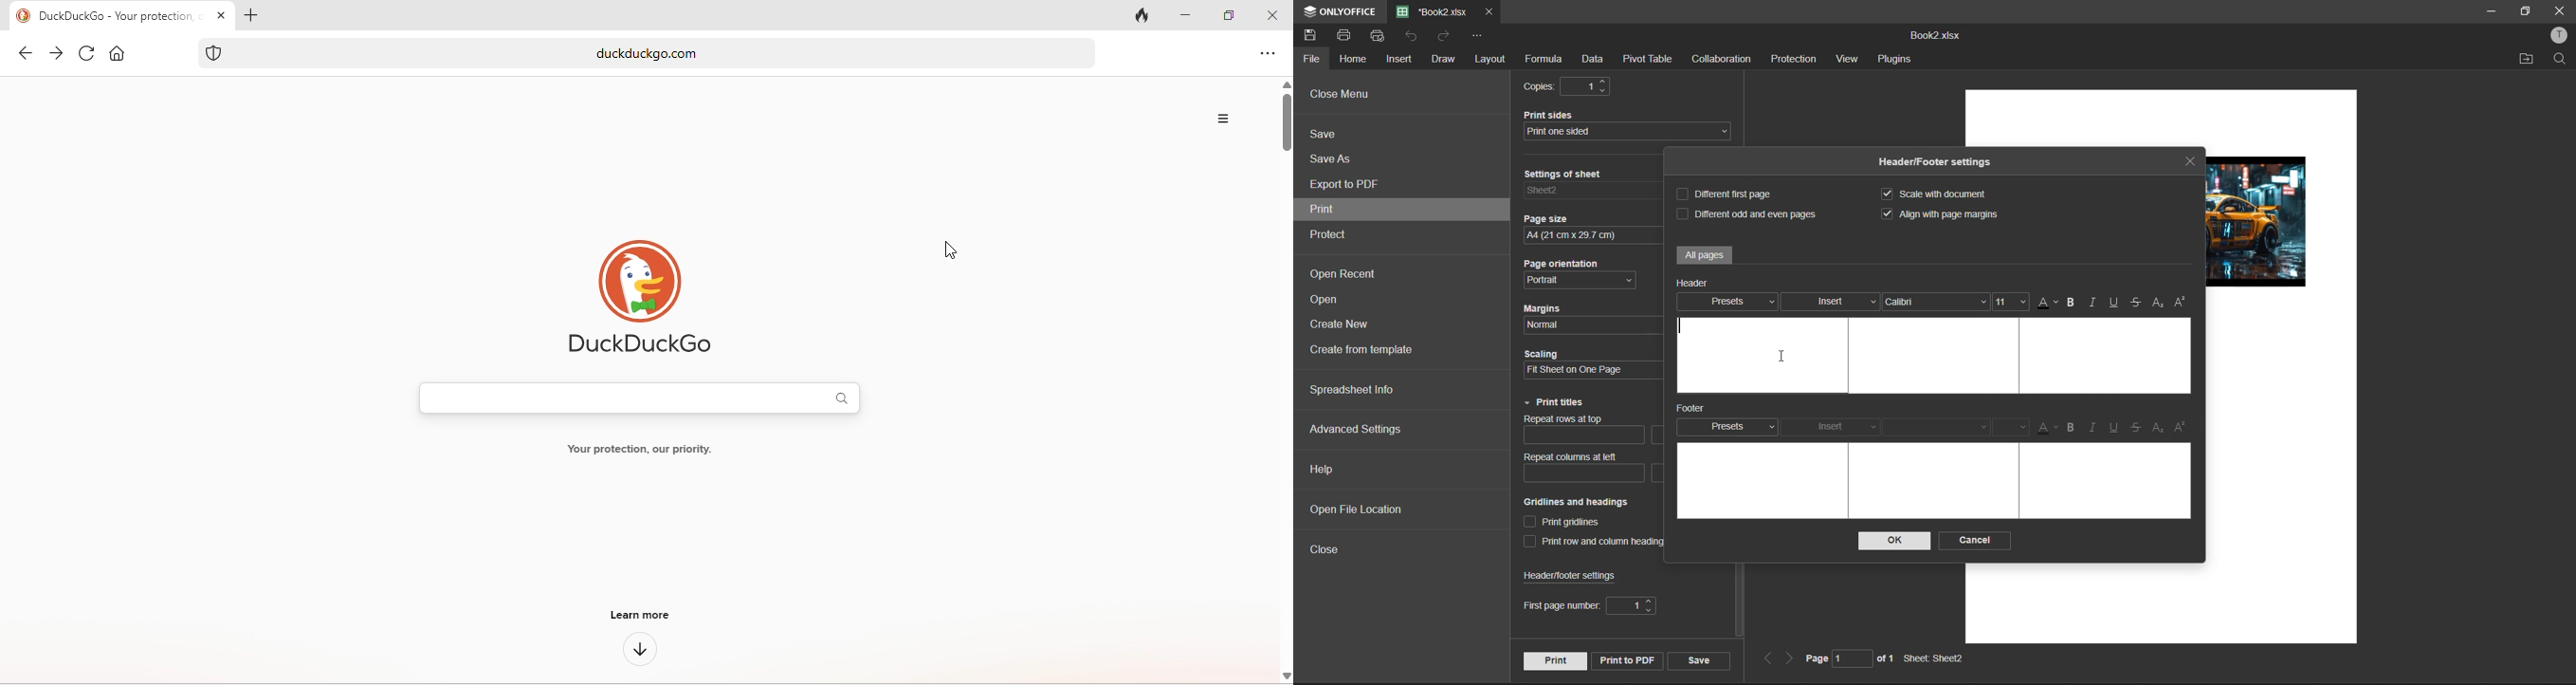  I want to click on page orientation, so click(1585, 274).